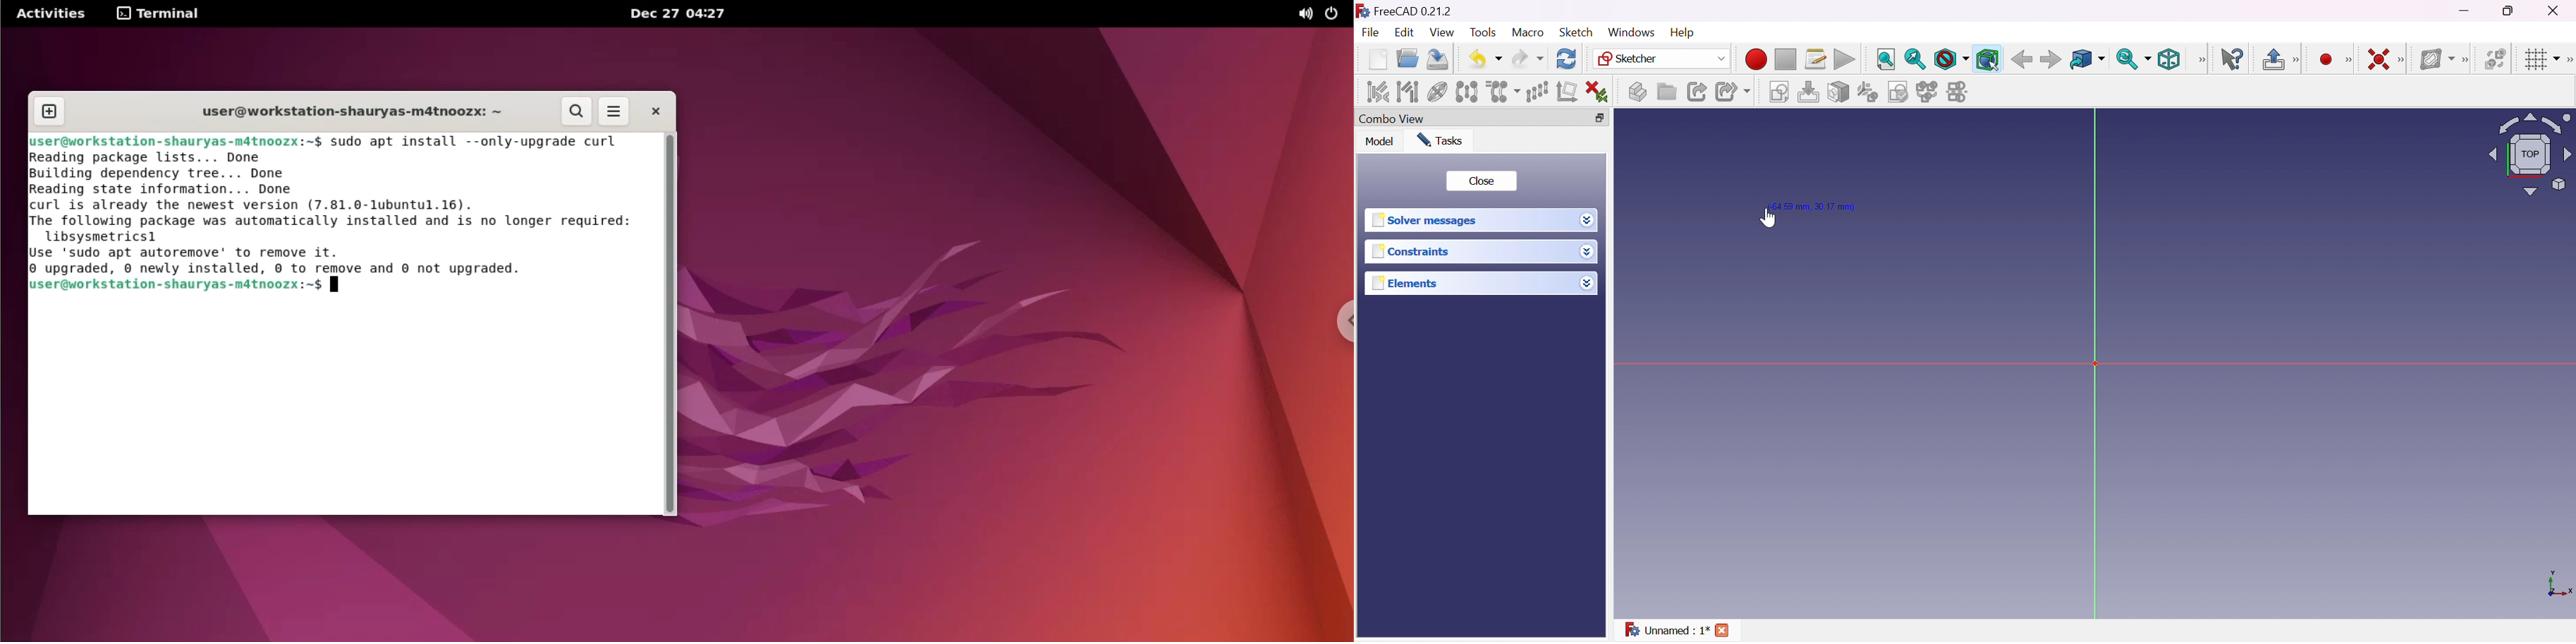  What do you see at coordinates (1392, 118) in the screenshot?
I see `Combo view` at bounding box center [1392, 118].